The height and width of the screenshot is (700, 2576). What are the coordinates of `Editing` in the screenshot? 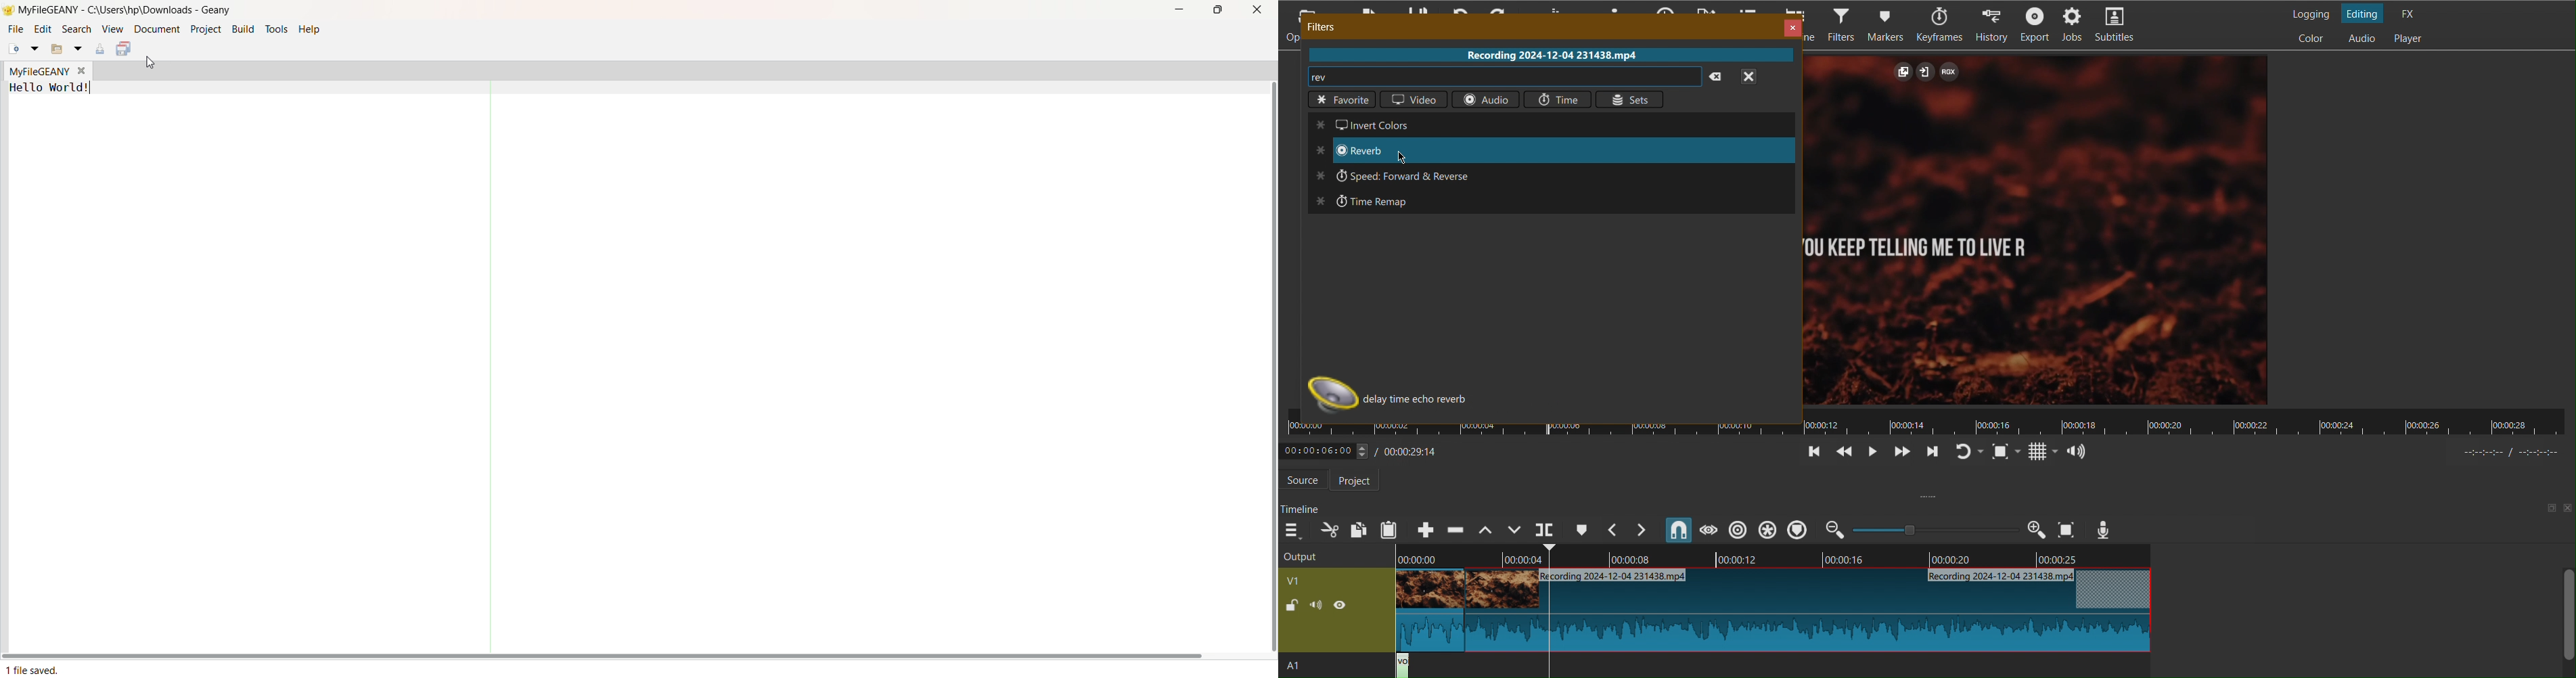 It's located at (2365, 13).